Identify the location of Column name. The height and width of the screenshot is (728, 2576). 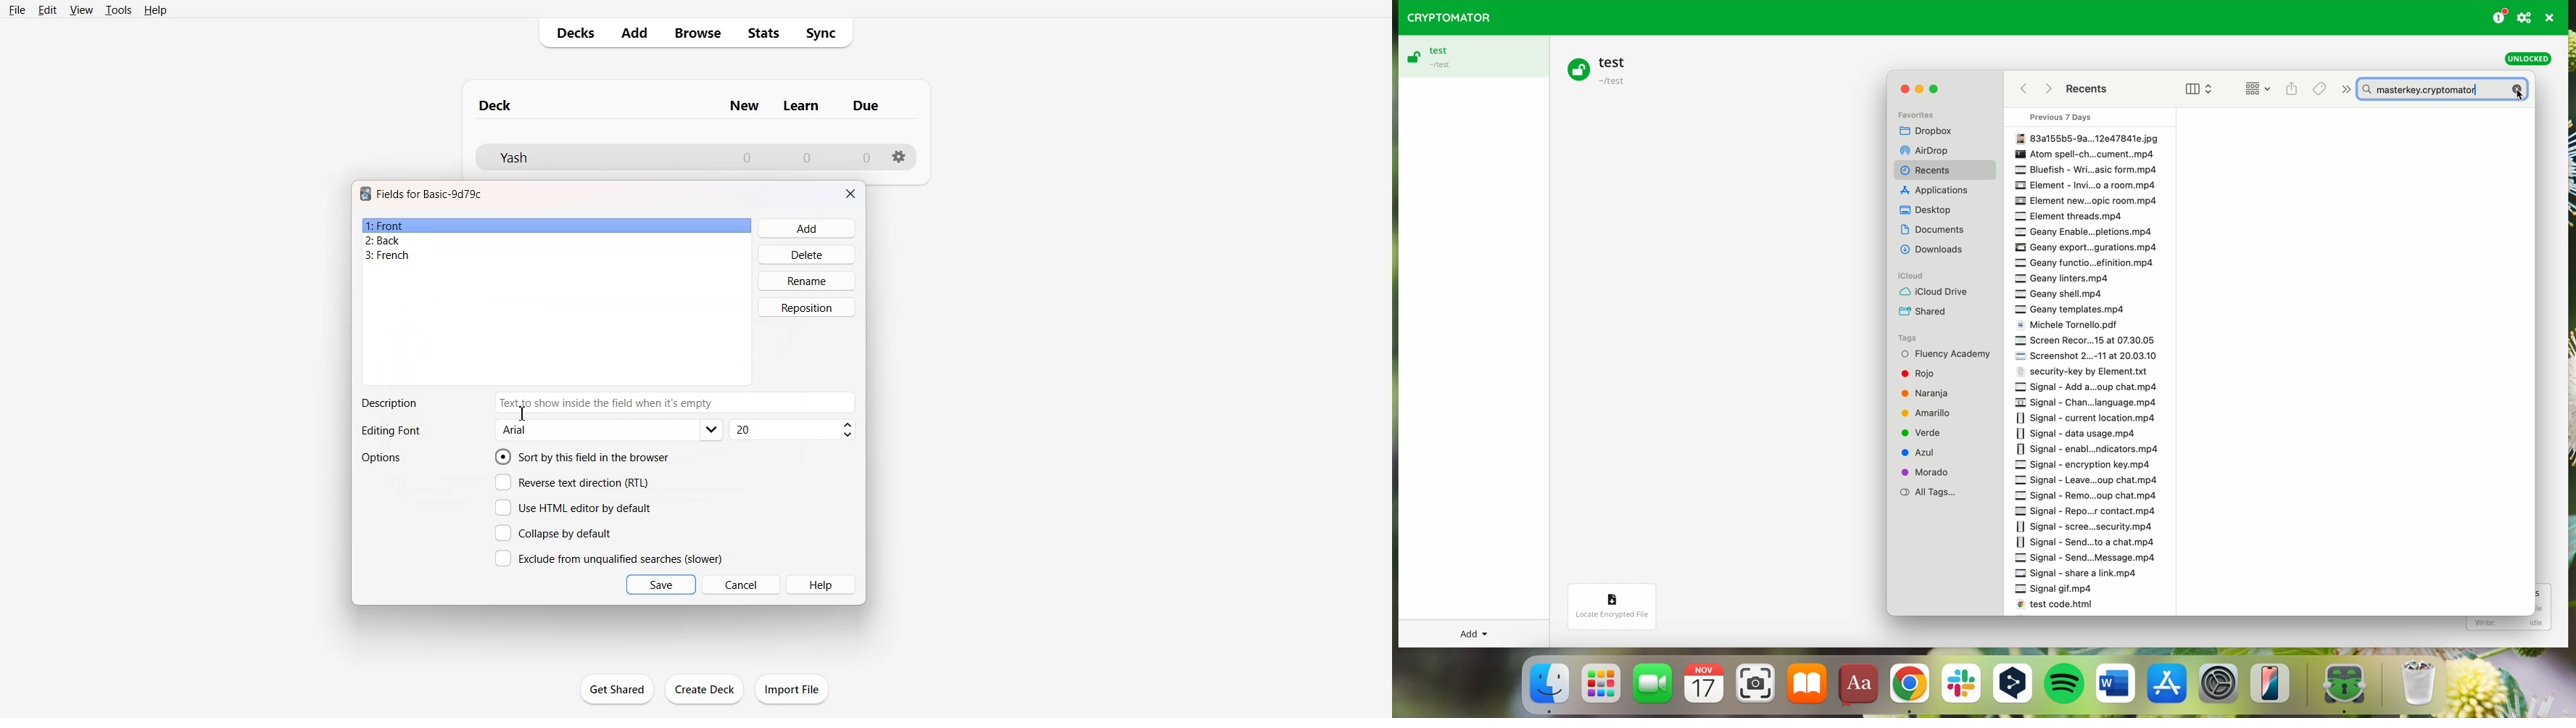
(866, 105).